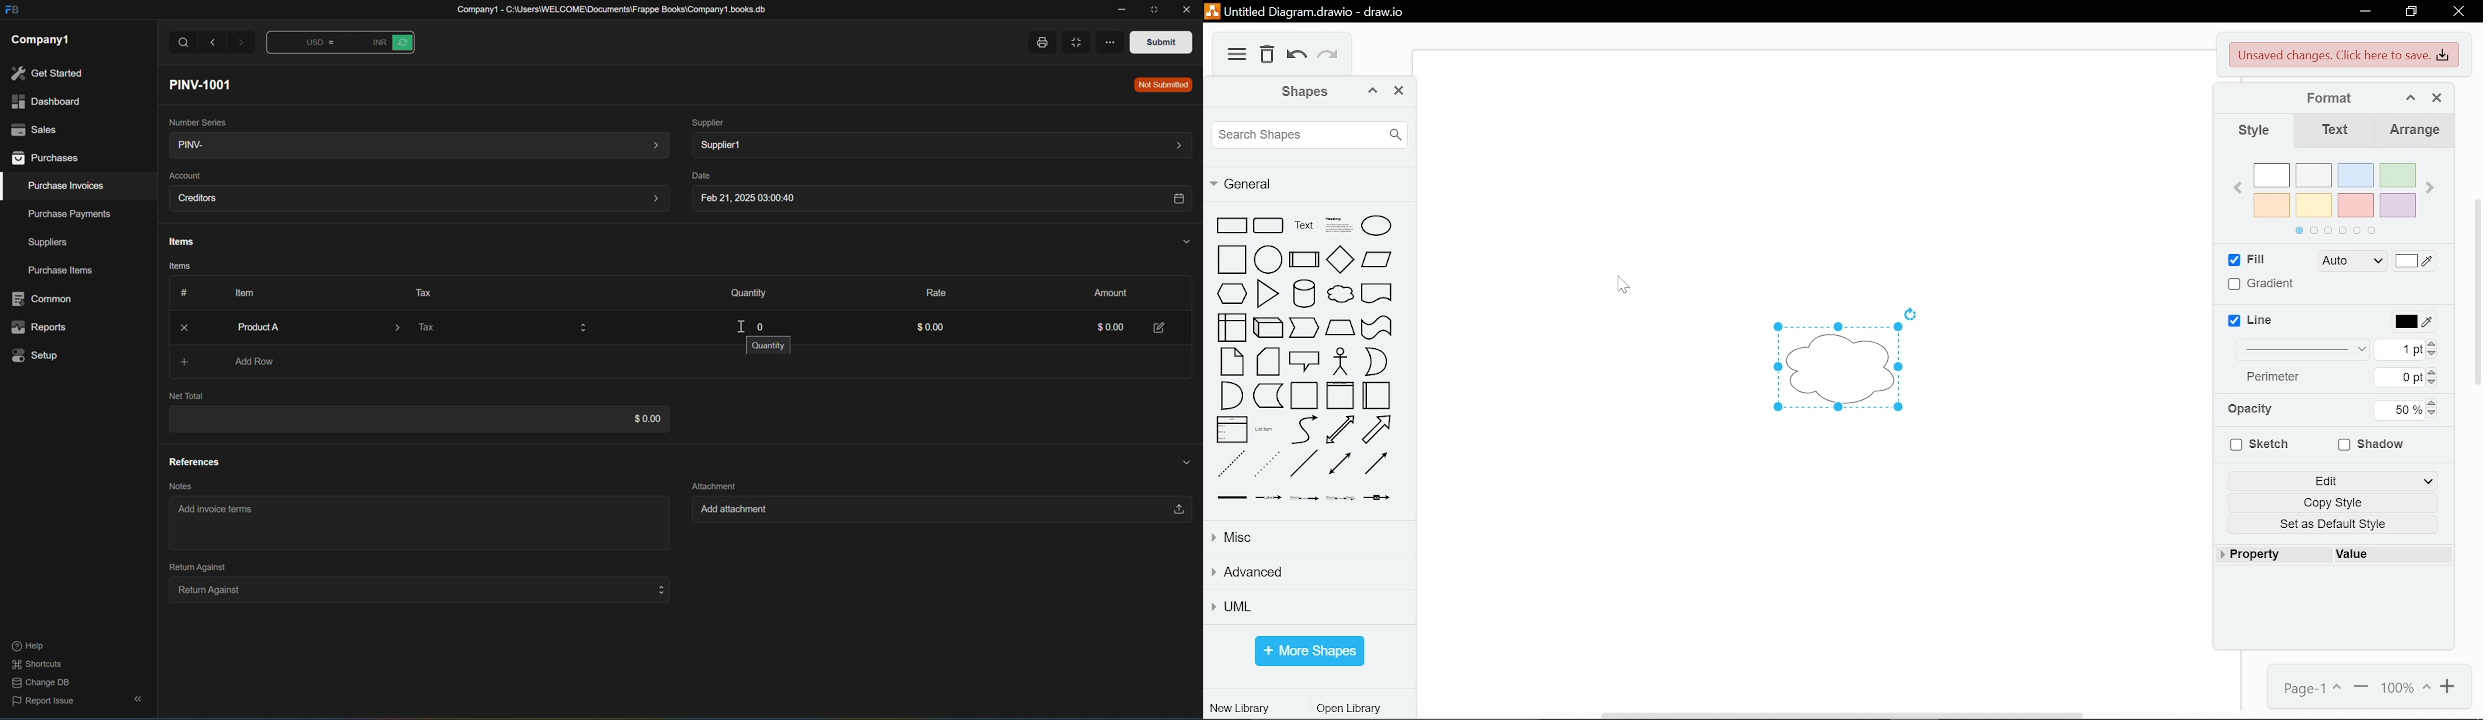 The width and height of the screenshot is (2492, 728). I want to click on gradient, so click(2261, 285).